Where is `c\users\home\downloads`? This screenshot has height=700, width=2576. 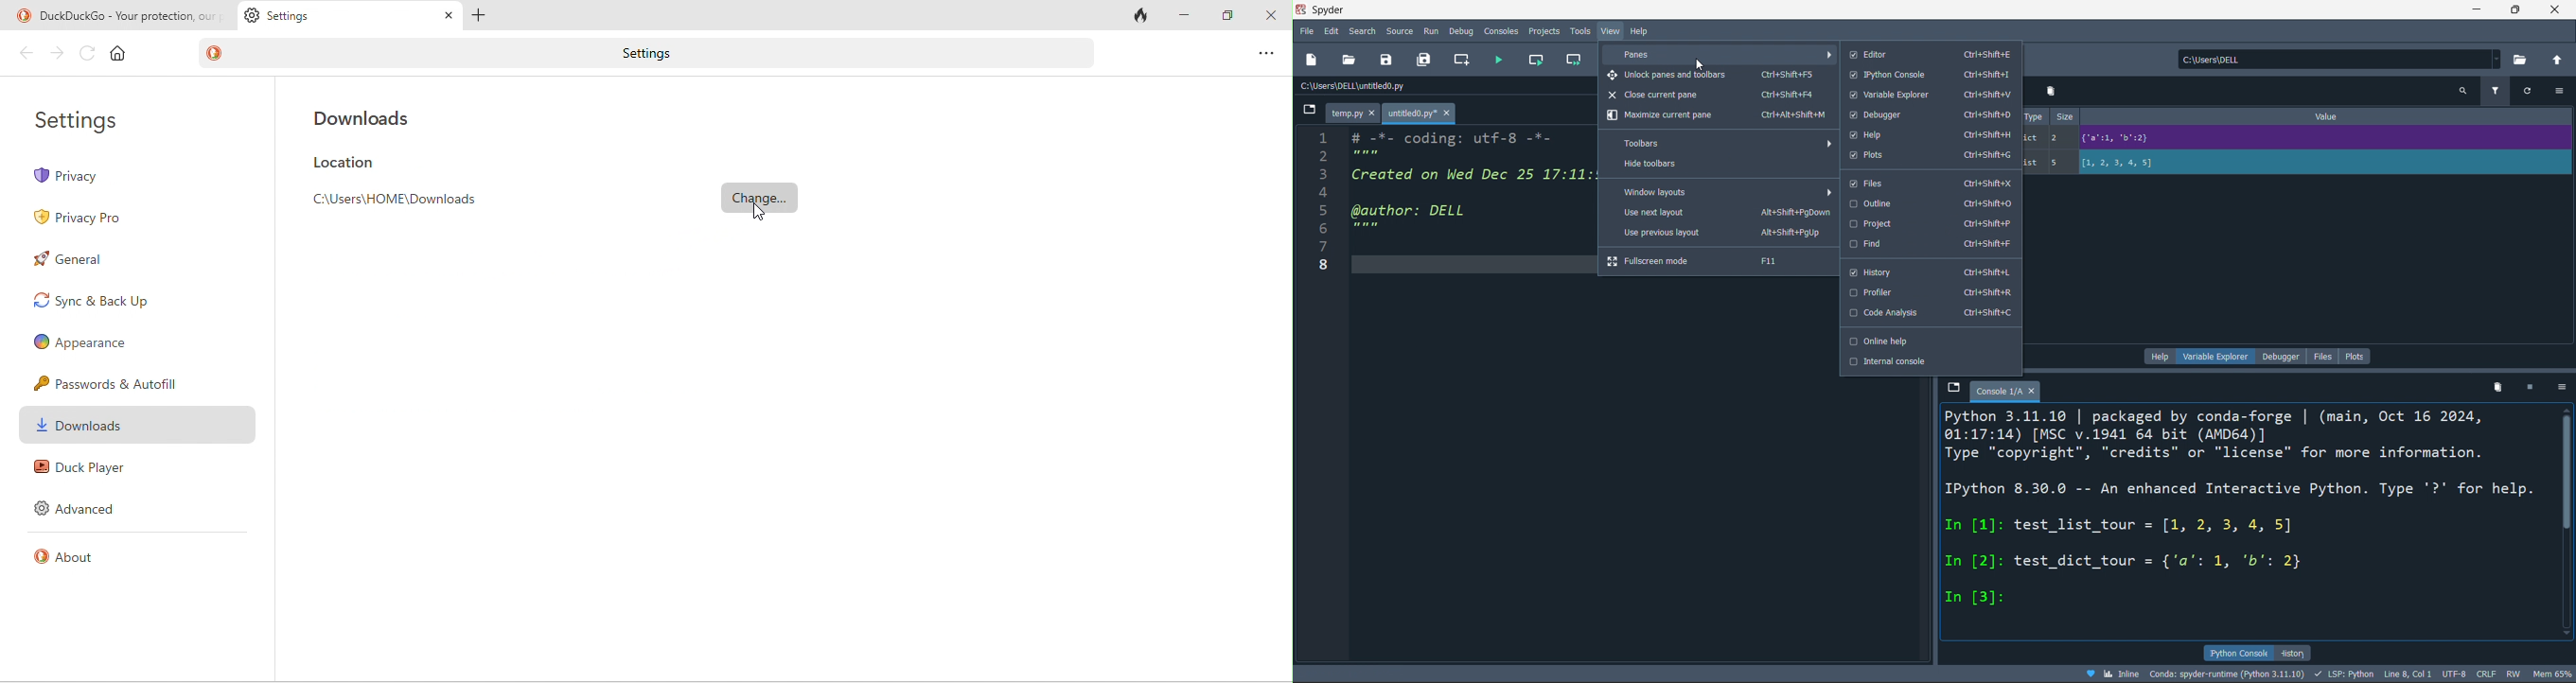
c\users\home\downloads is located at coordinates (408, 201).